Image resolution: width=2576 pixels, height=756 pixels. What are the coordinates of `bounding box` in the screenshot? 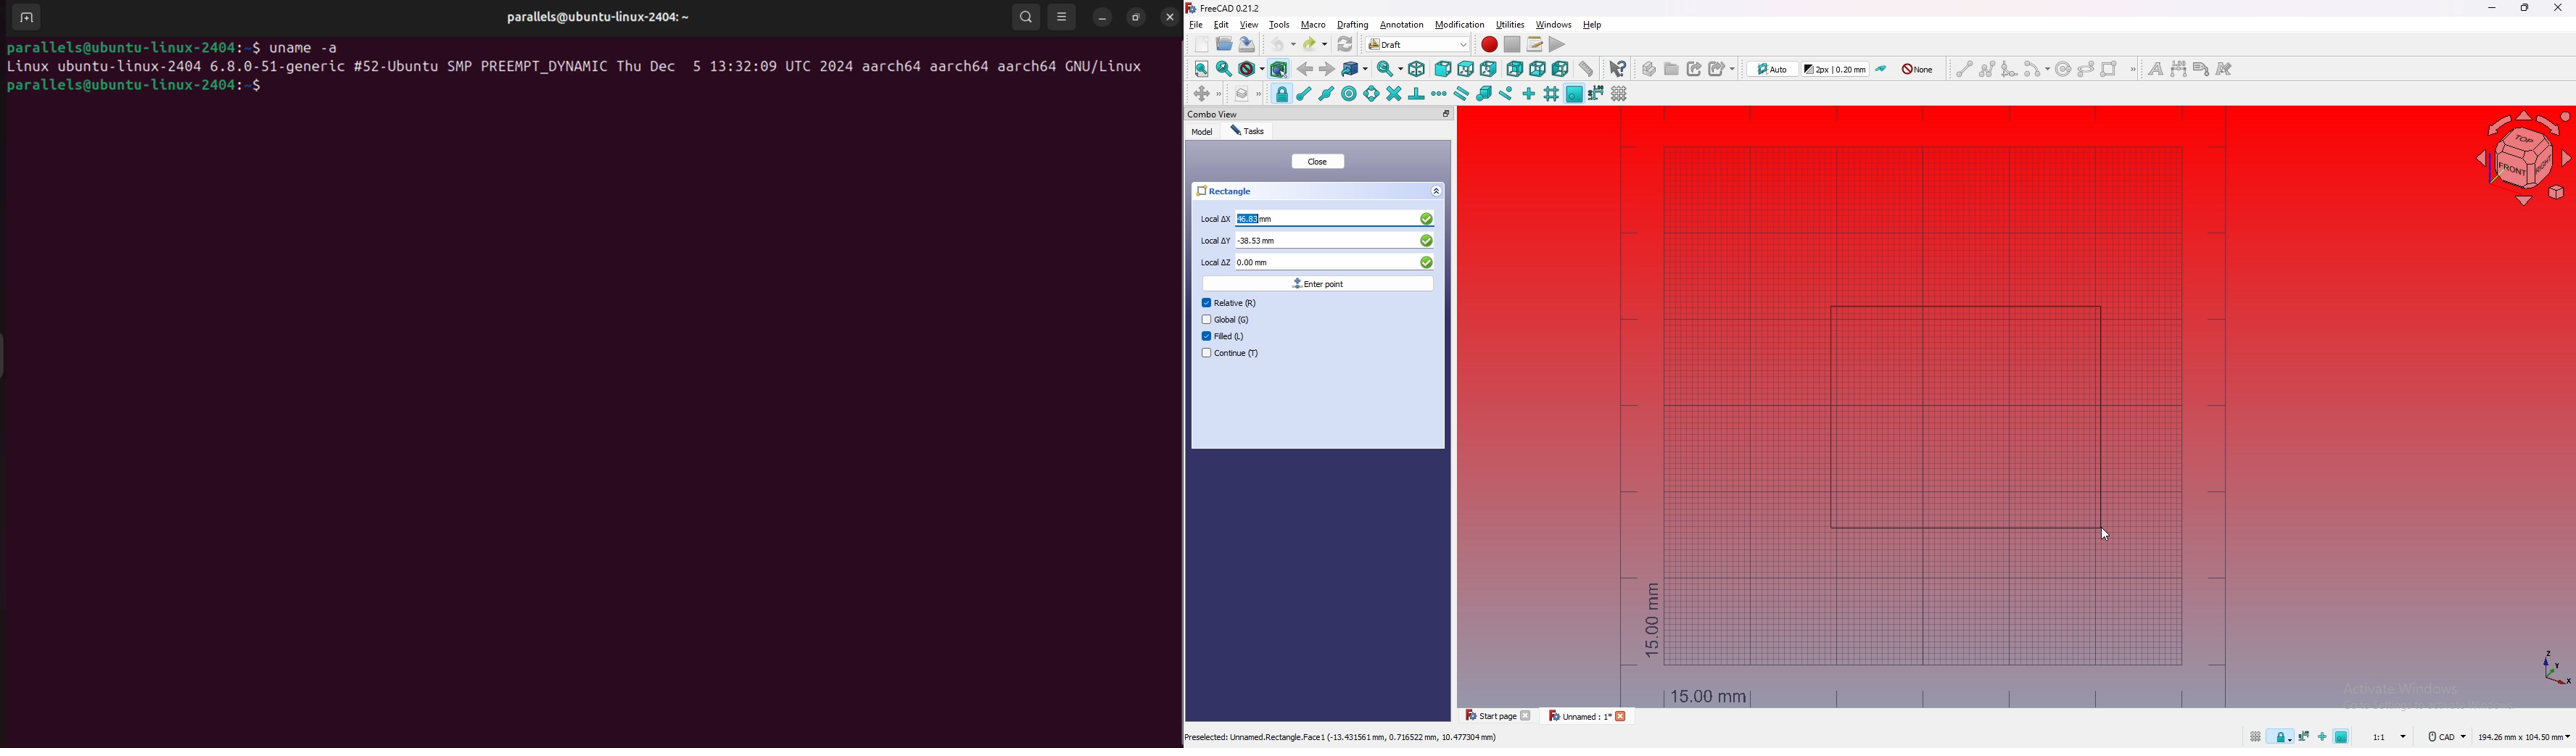 It's located at (1279, 70).